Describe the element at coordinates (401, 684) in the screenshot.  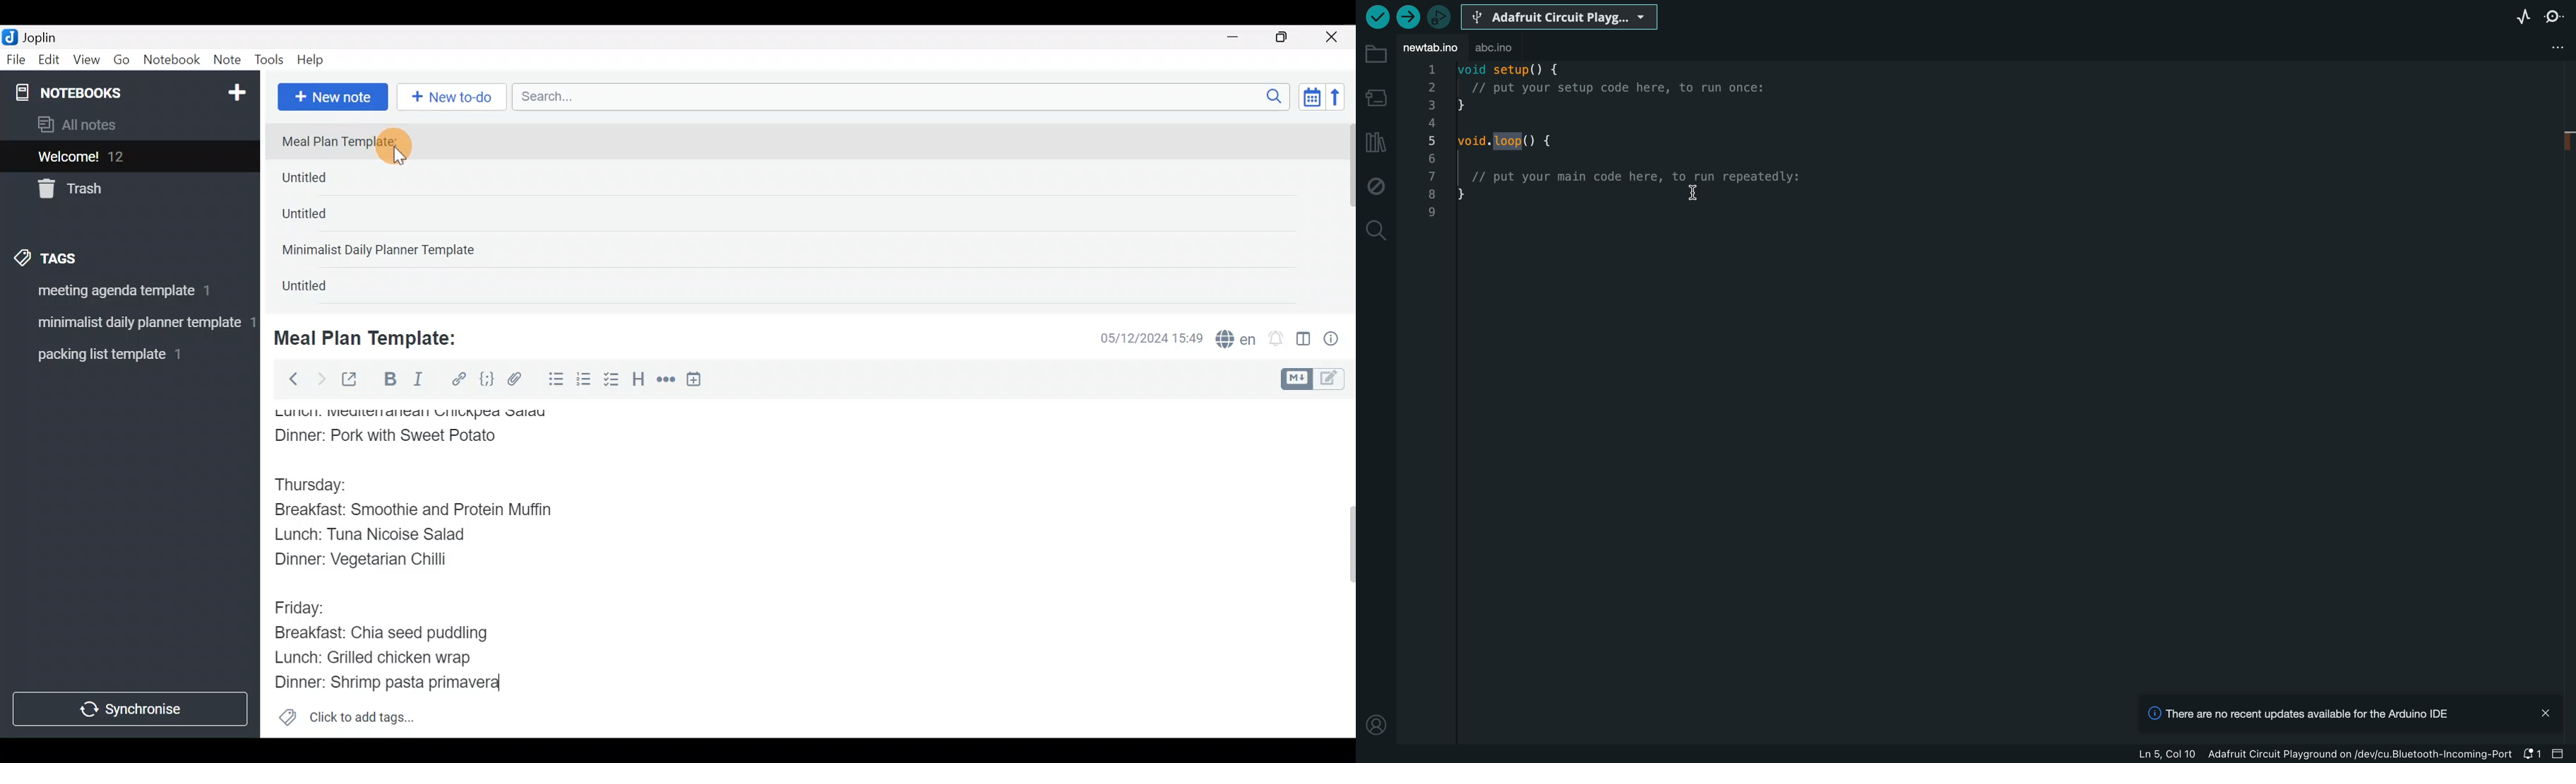
I see `Dinner: Shrimp pasta primavera` at that location.